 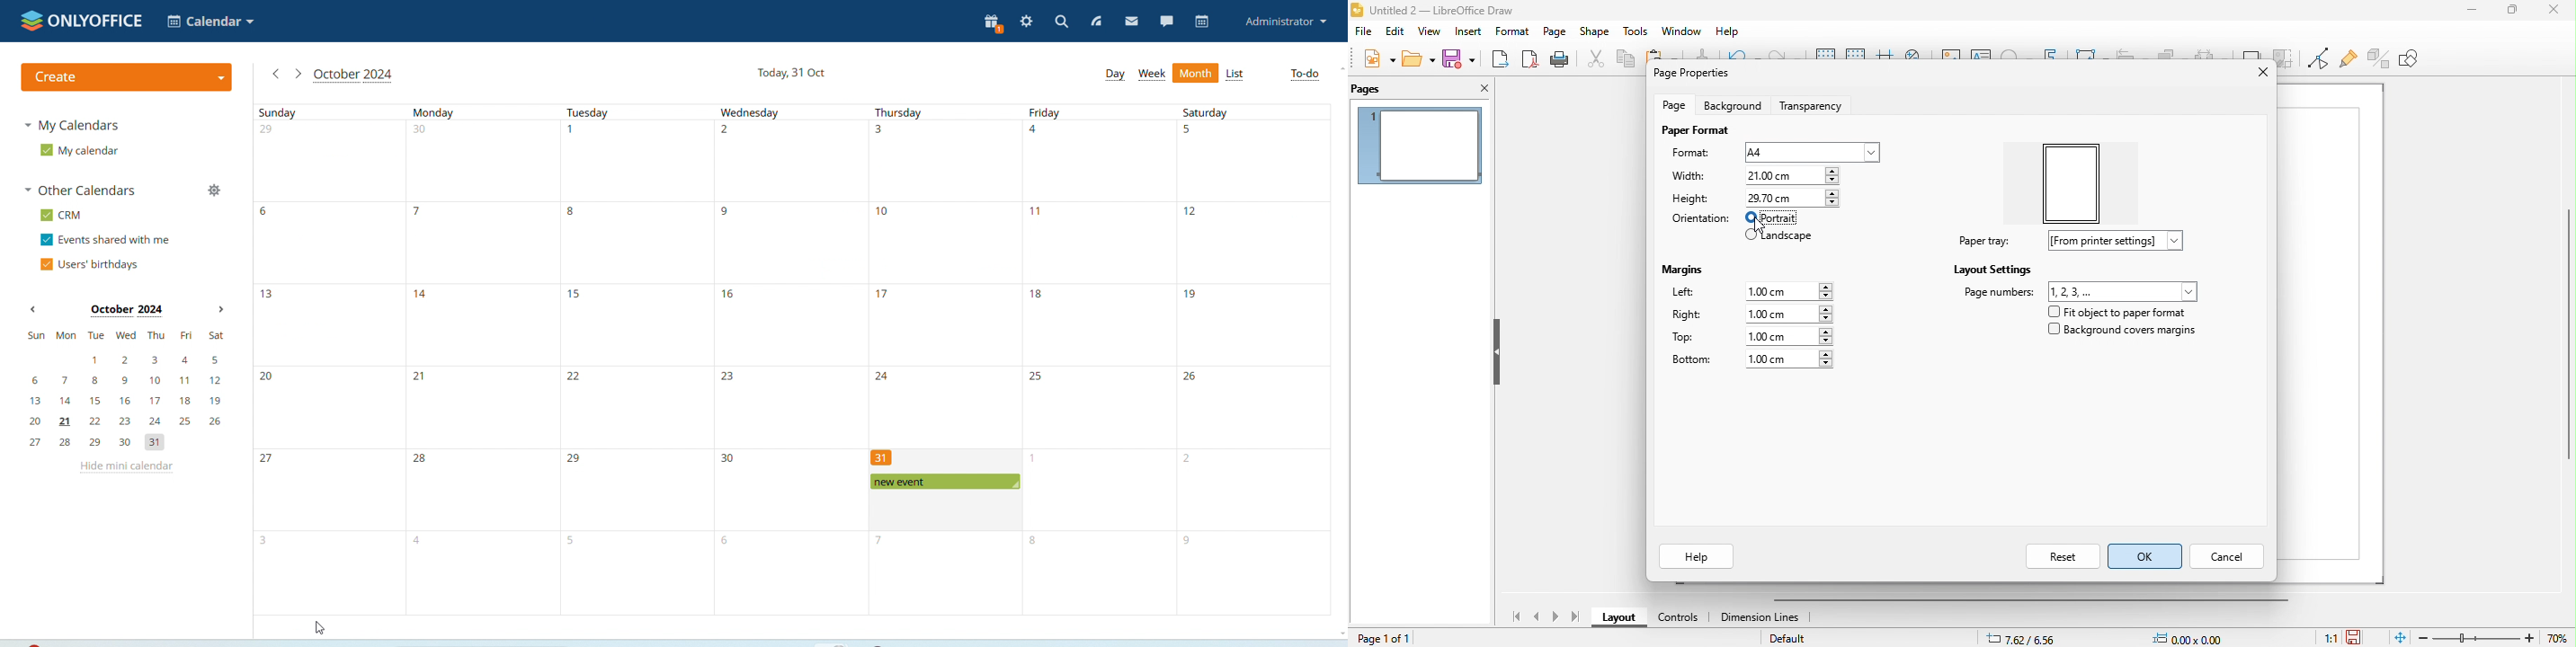 I want to click on page format, so click(x=1690, y=133).